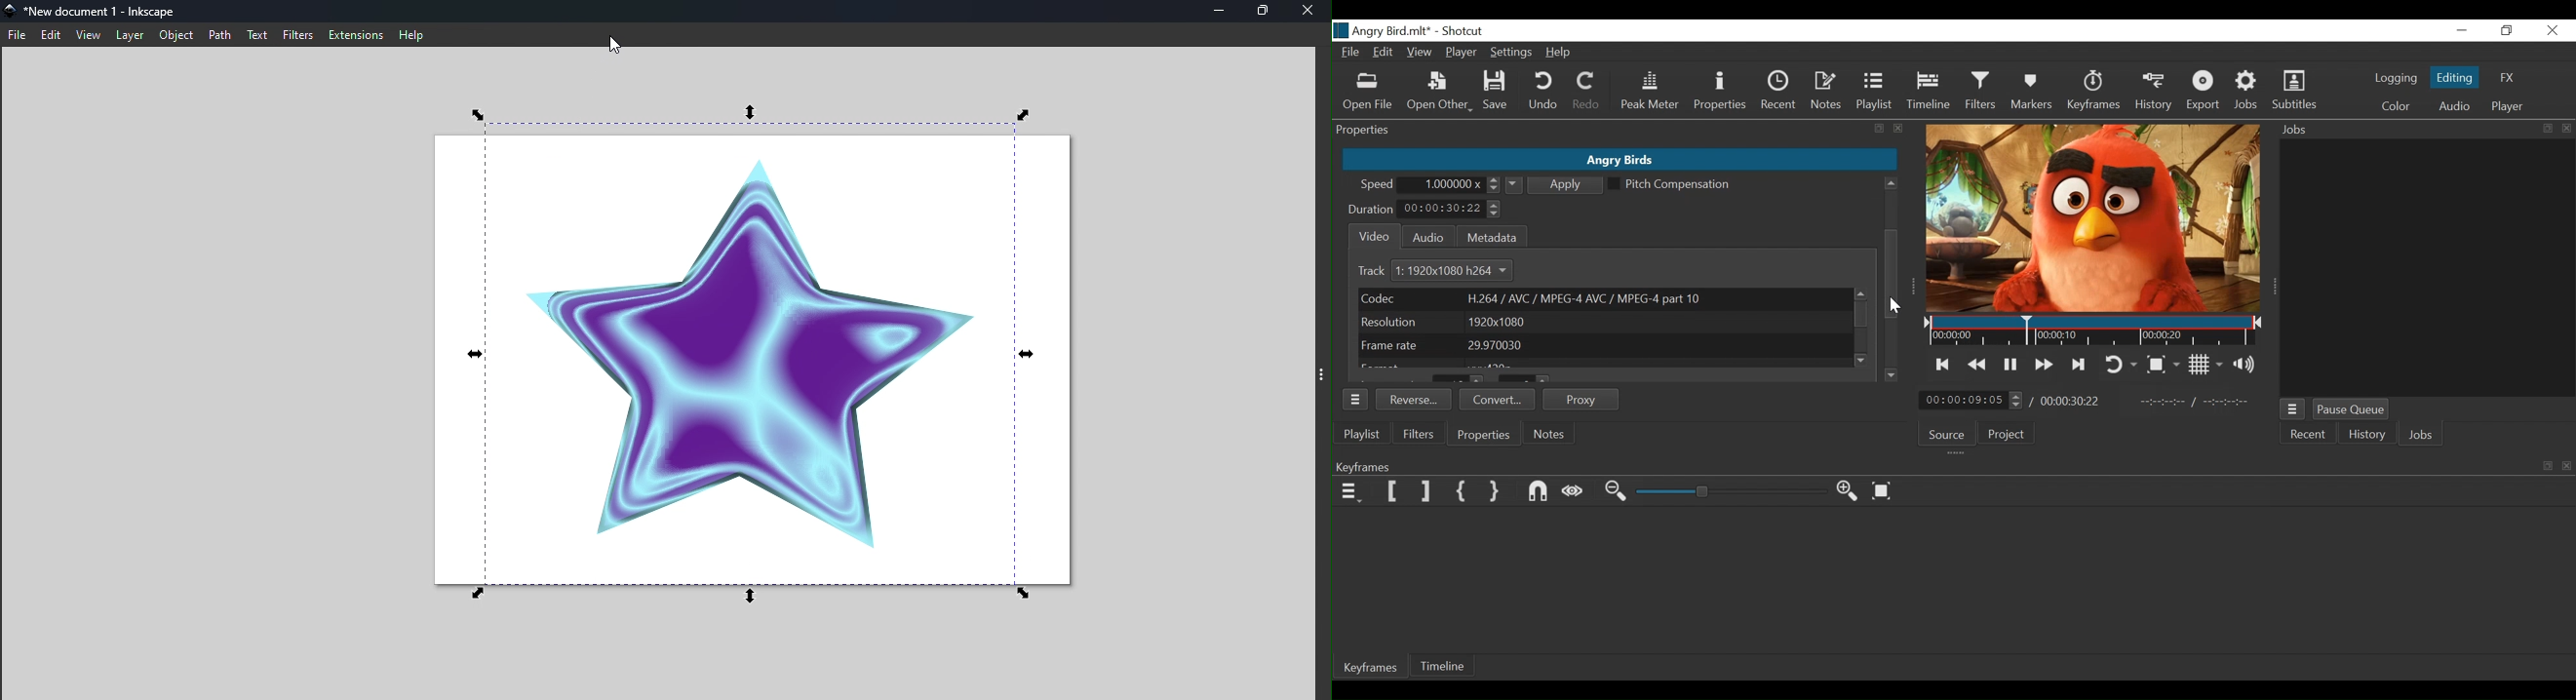 The height and width of the screenshot is (700, 2576). I want to click on Scroll down, so click(1863, 360).